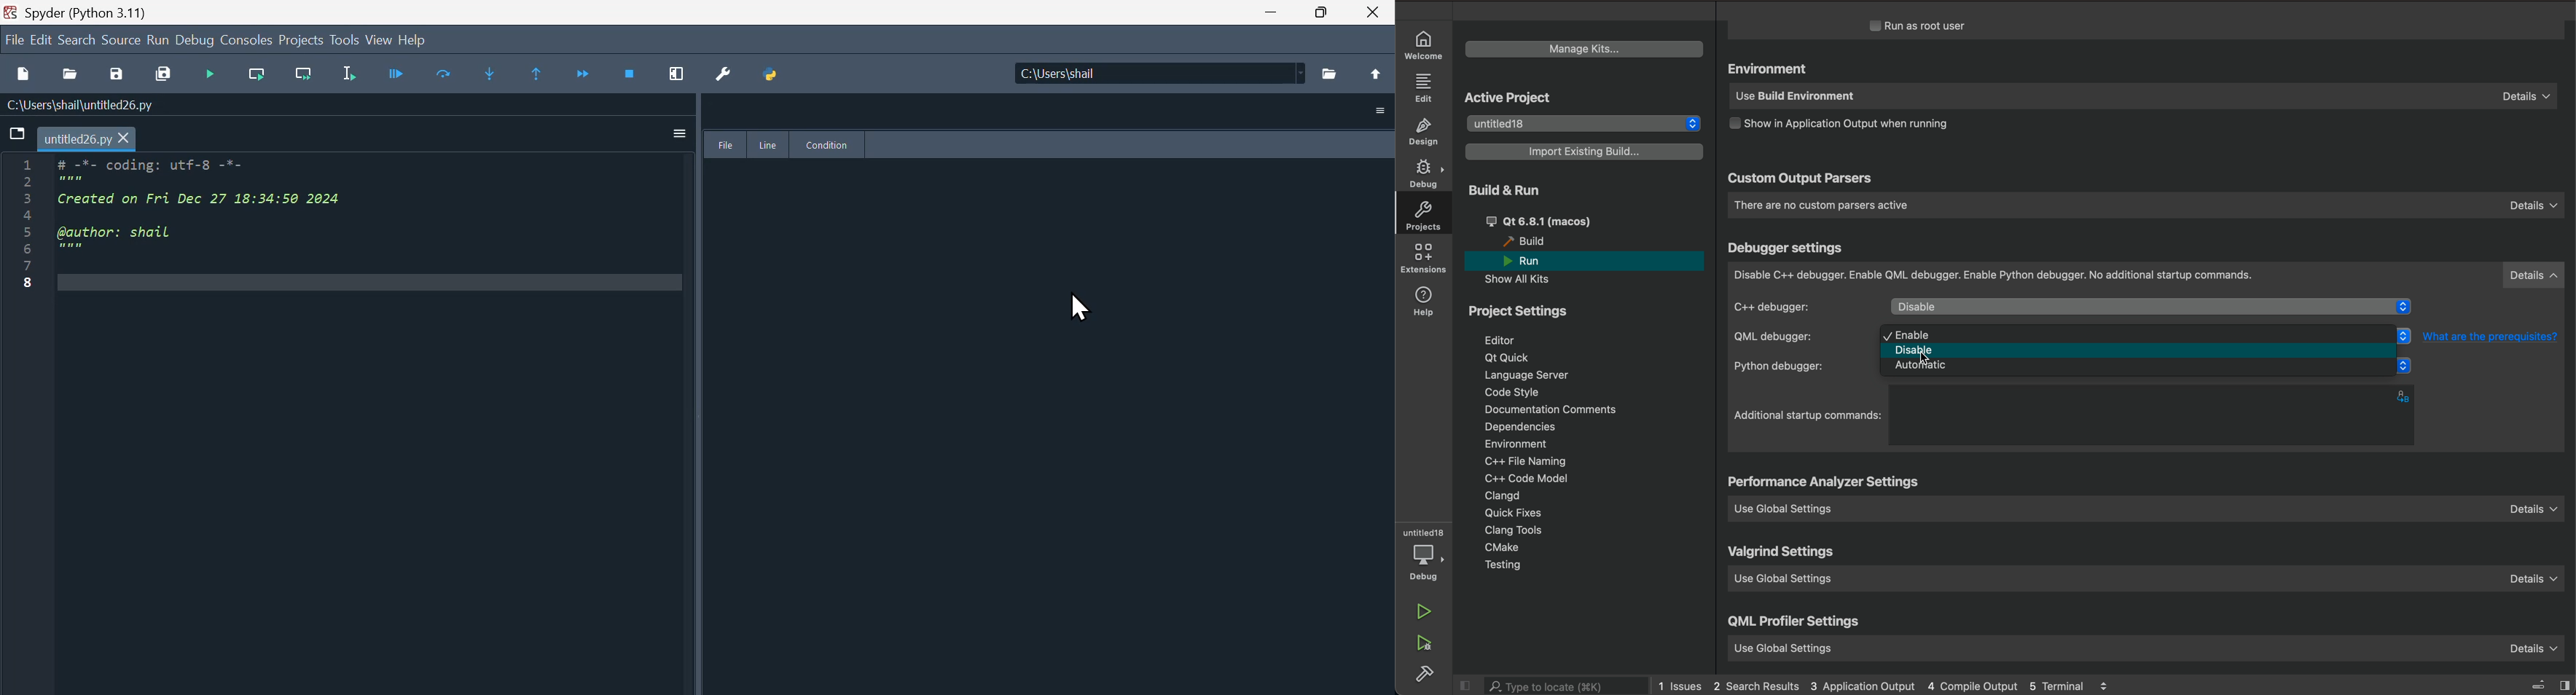 The height and width of the screenshot is (700, 2576). Describe the element at coordinates (308, 74) in the screenshot. I see `Run current line and go to the next one` at that location.